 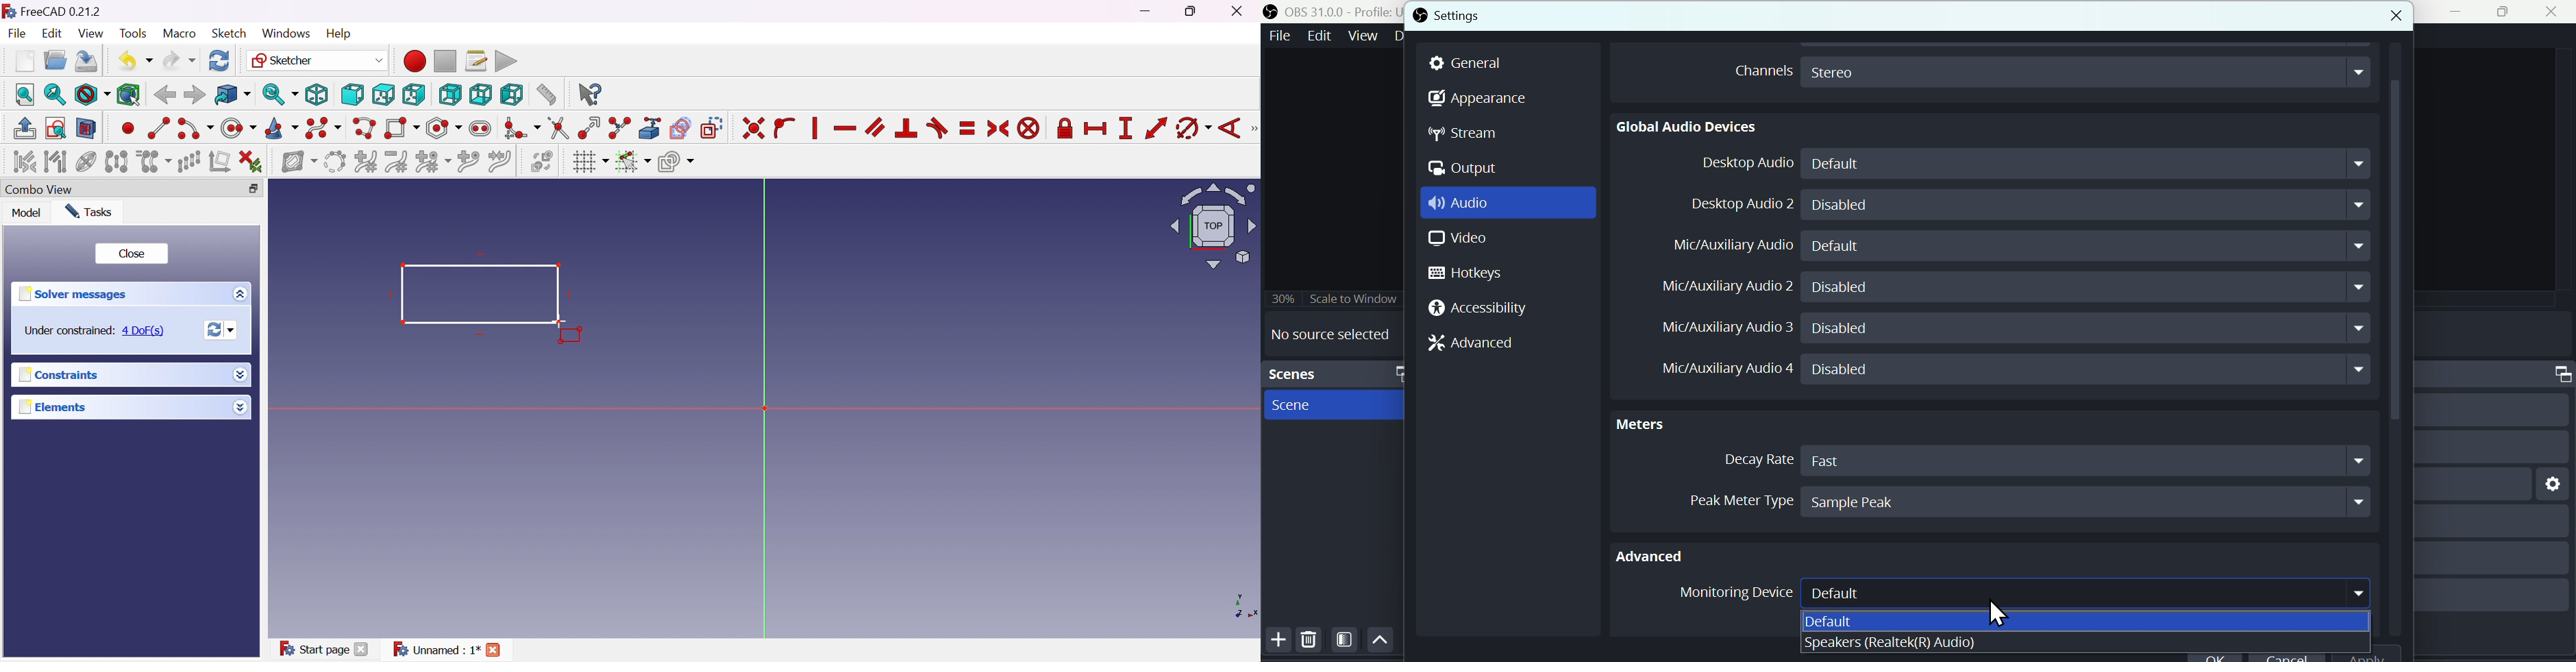 What do you see at coordinates (1192, 12) in the screenshot?
I see `Restore Down` at bounding box center [1192, 12].